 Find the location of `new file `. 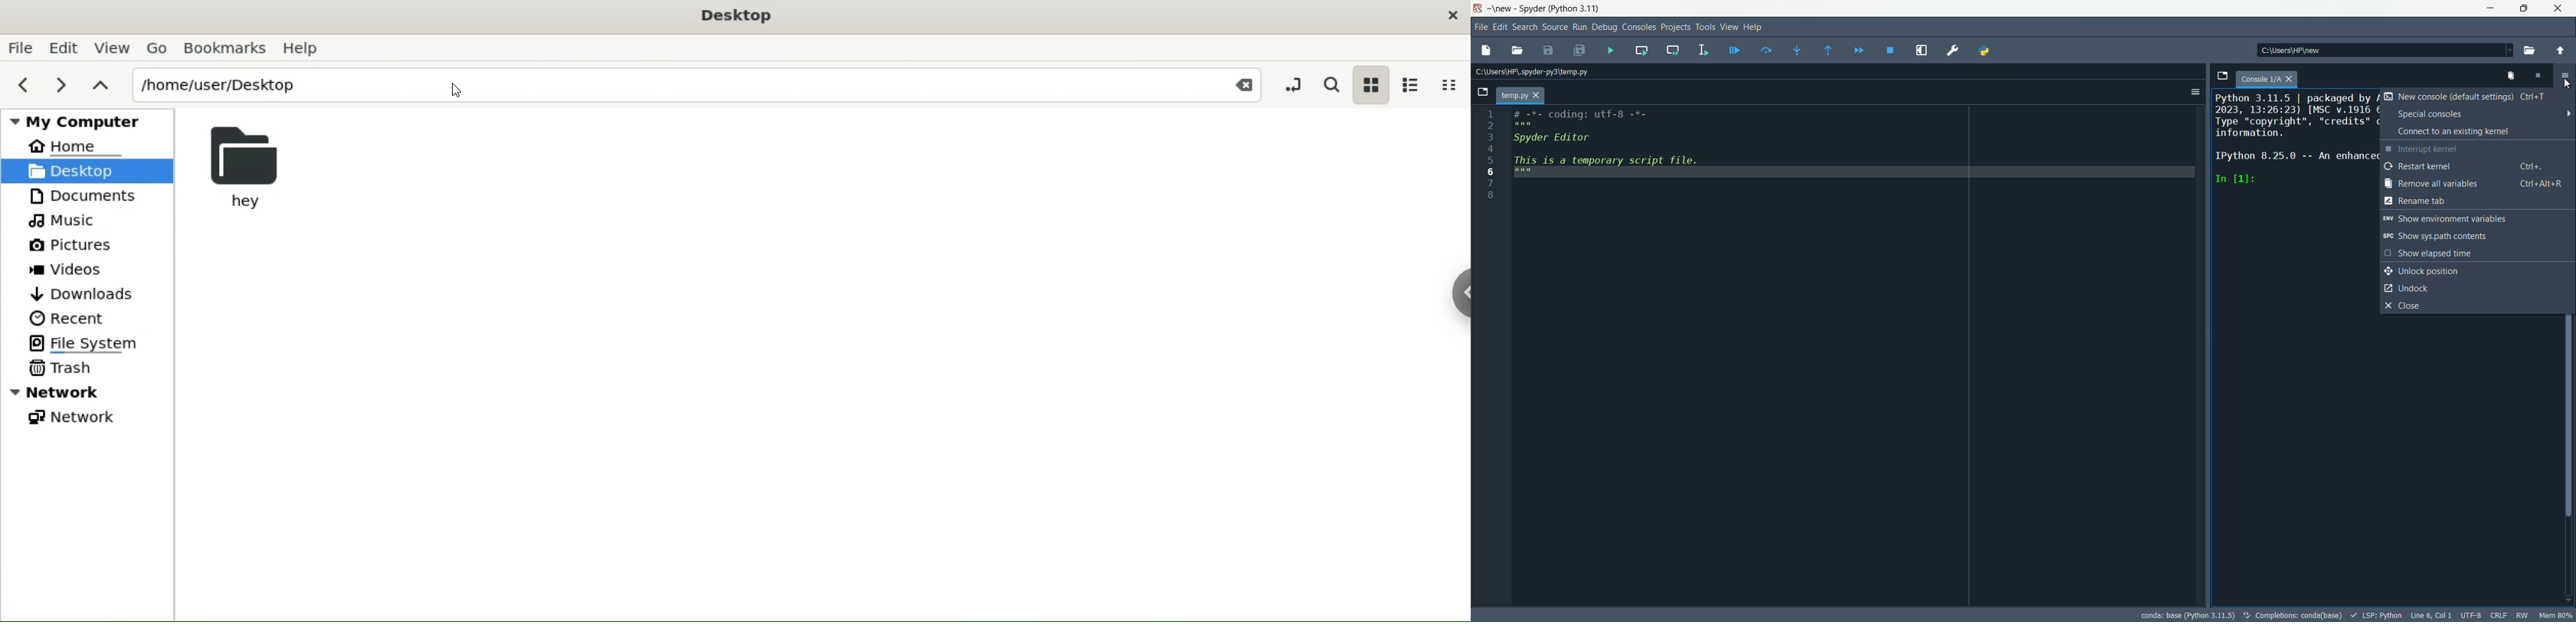

new file  is located at coordinates (1483, 51).